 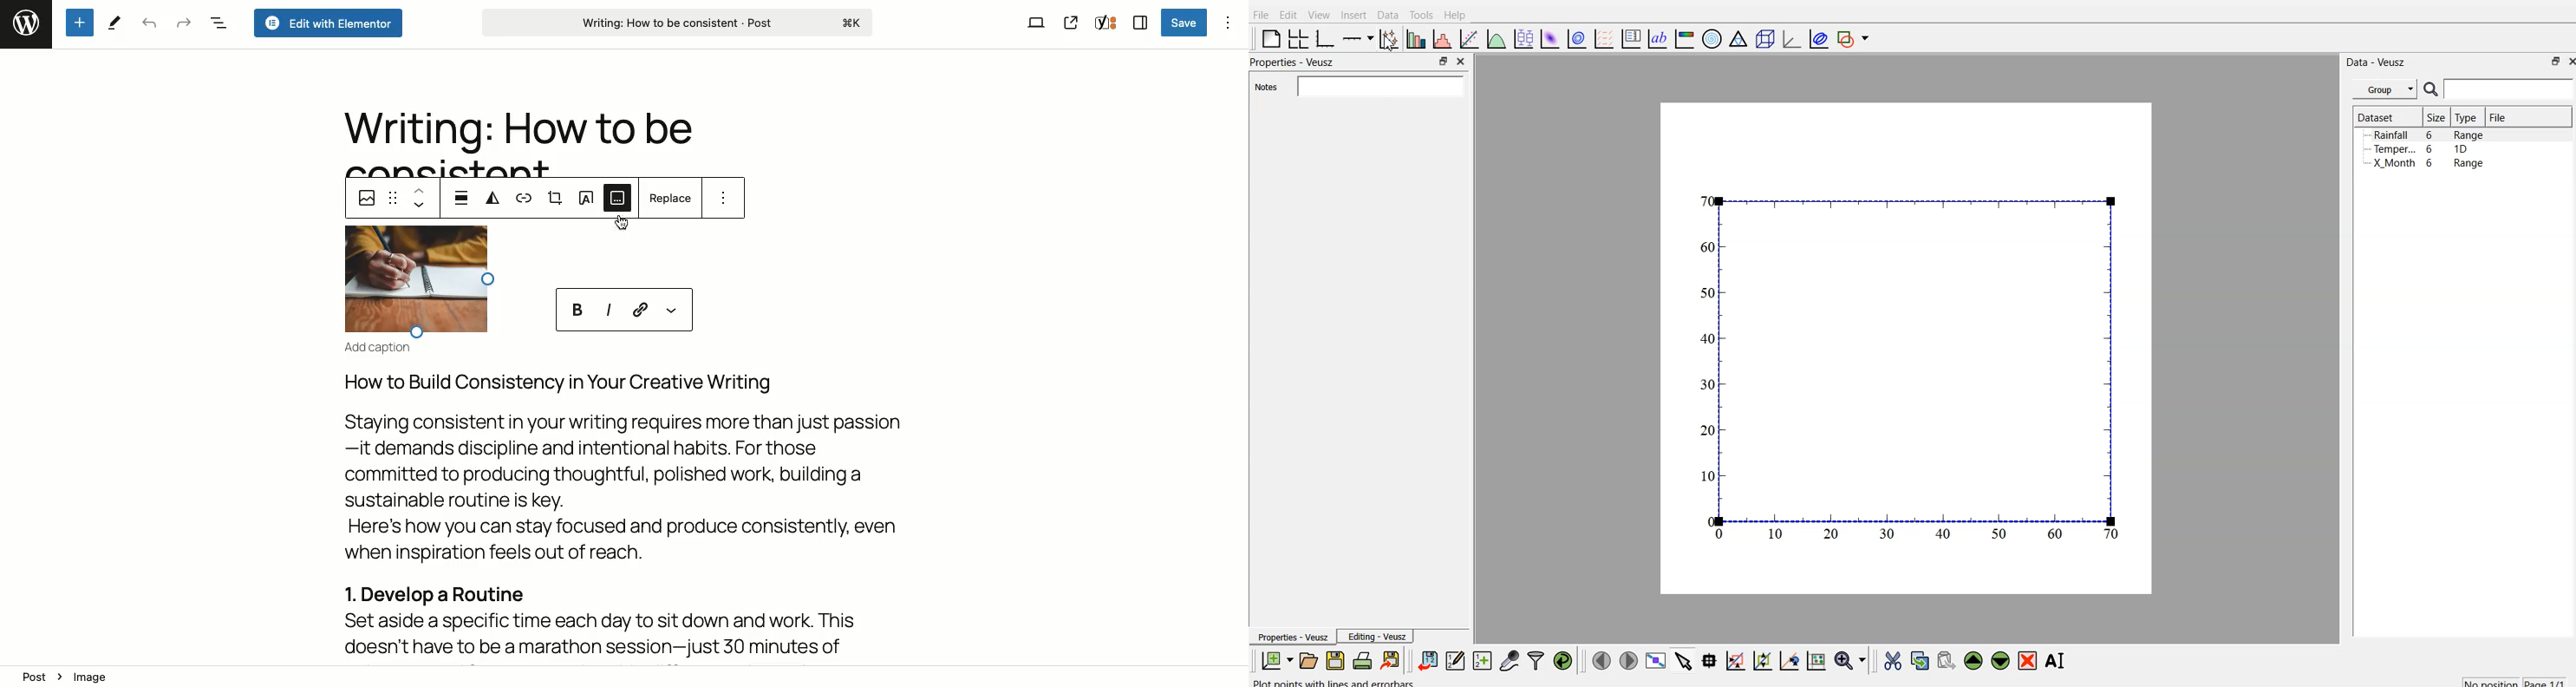 I want to click on Temper... 6 1D, so click(x=2420, y=149).